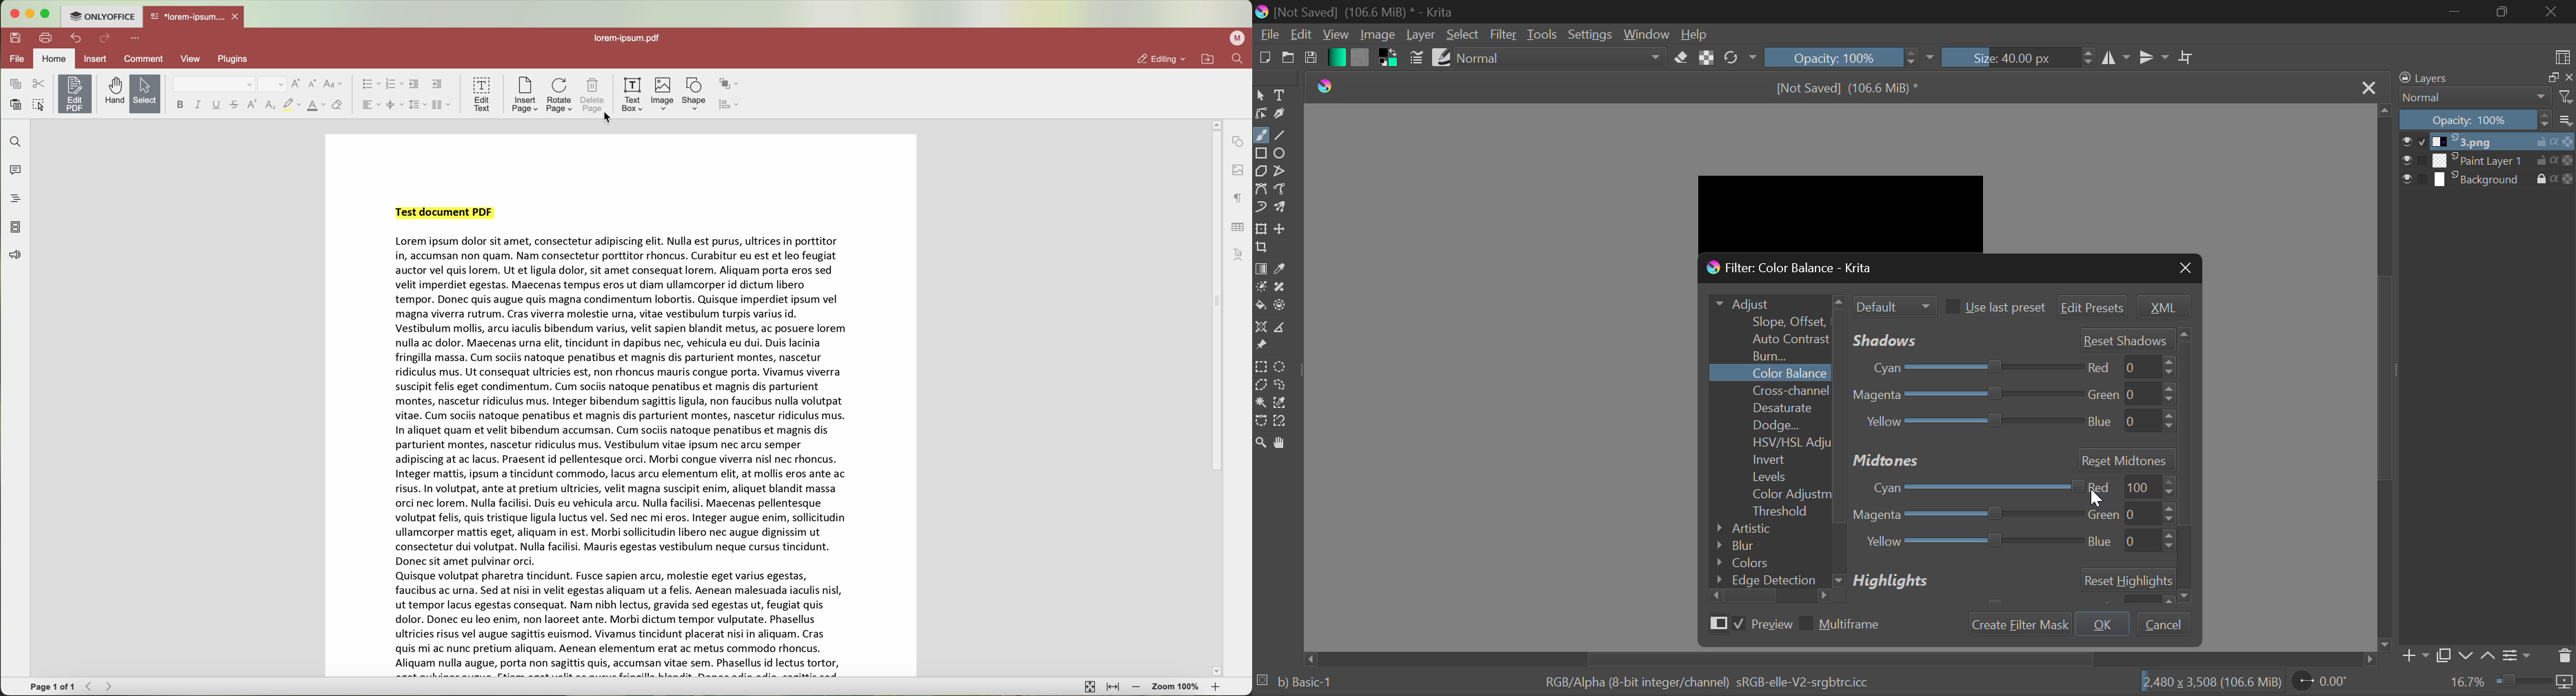  Describe the element at coordinates (180, 104) in the screenshot. I see `bold` at that location.